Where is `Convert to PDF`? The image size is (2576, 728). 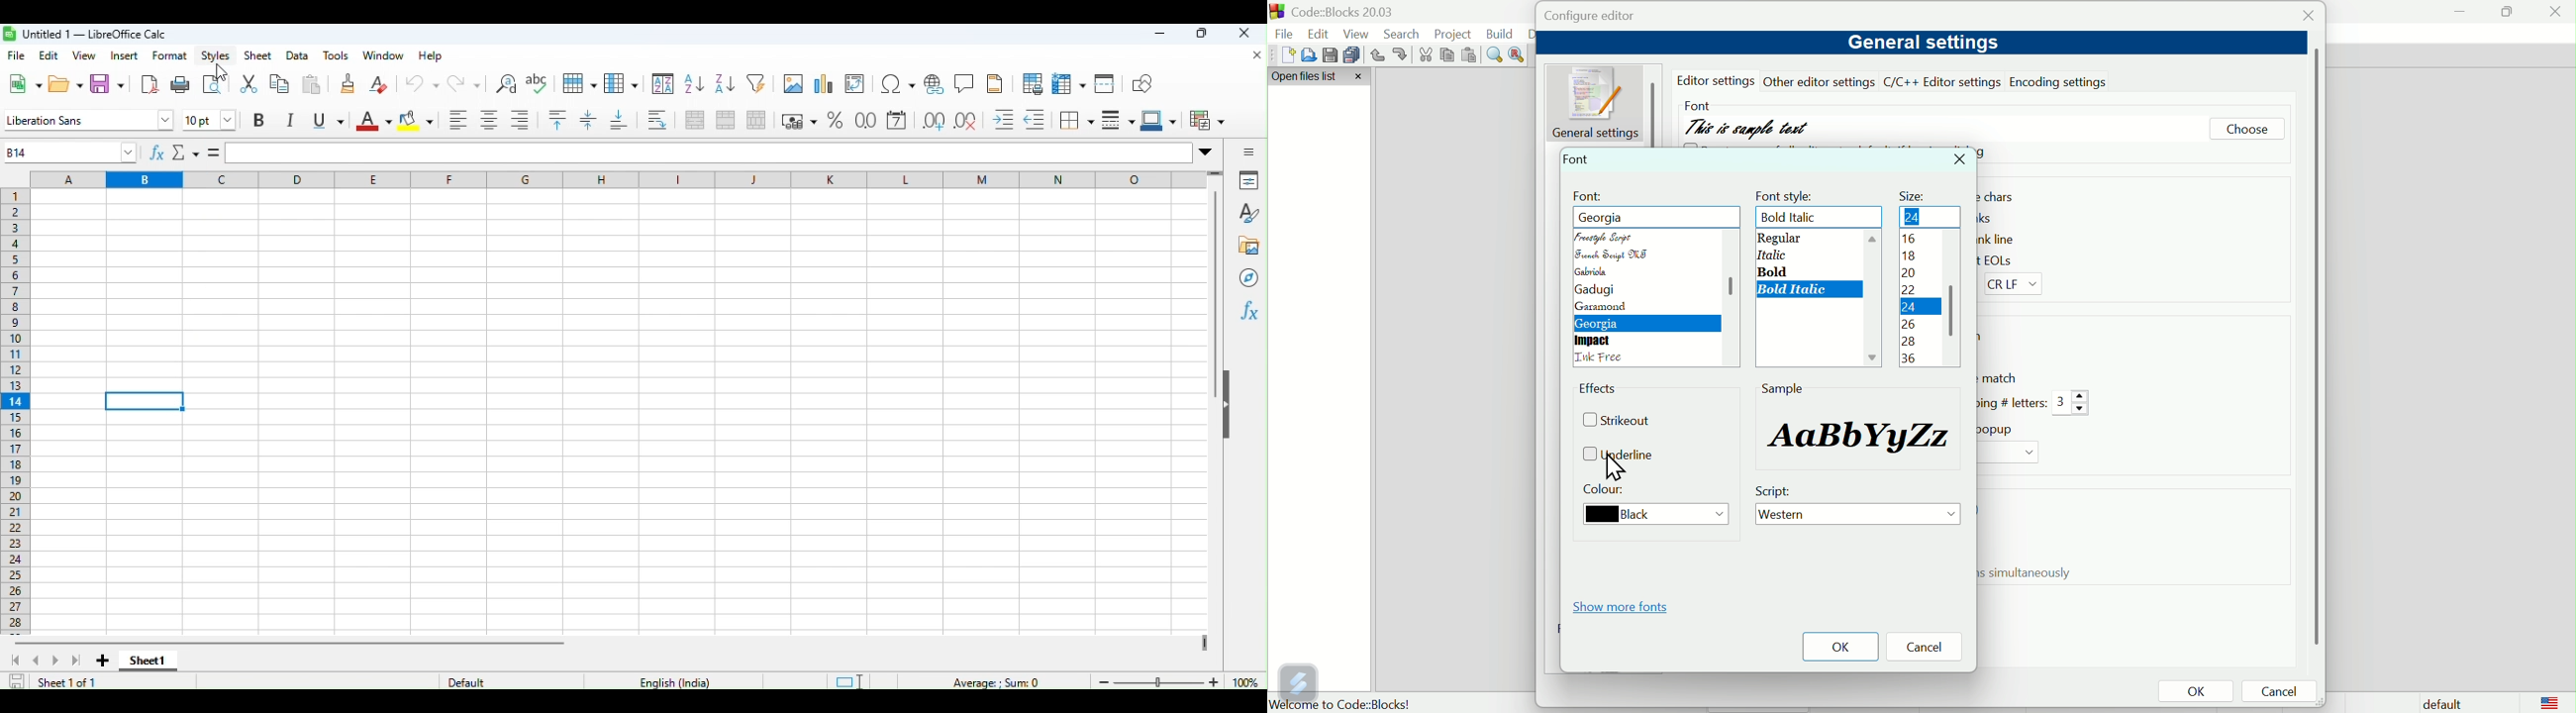 Convert to PDF is located at coordinates (149, 82).